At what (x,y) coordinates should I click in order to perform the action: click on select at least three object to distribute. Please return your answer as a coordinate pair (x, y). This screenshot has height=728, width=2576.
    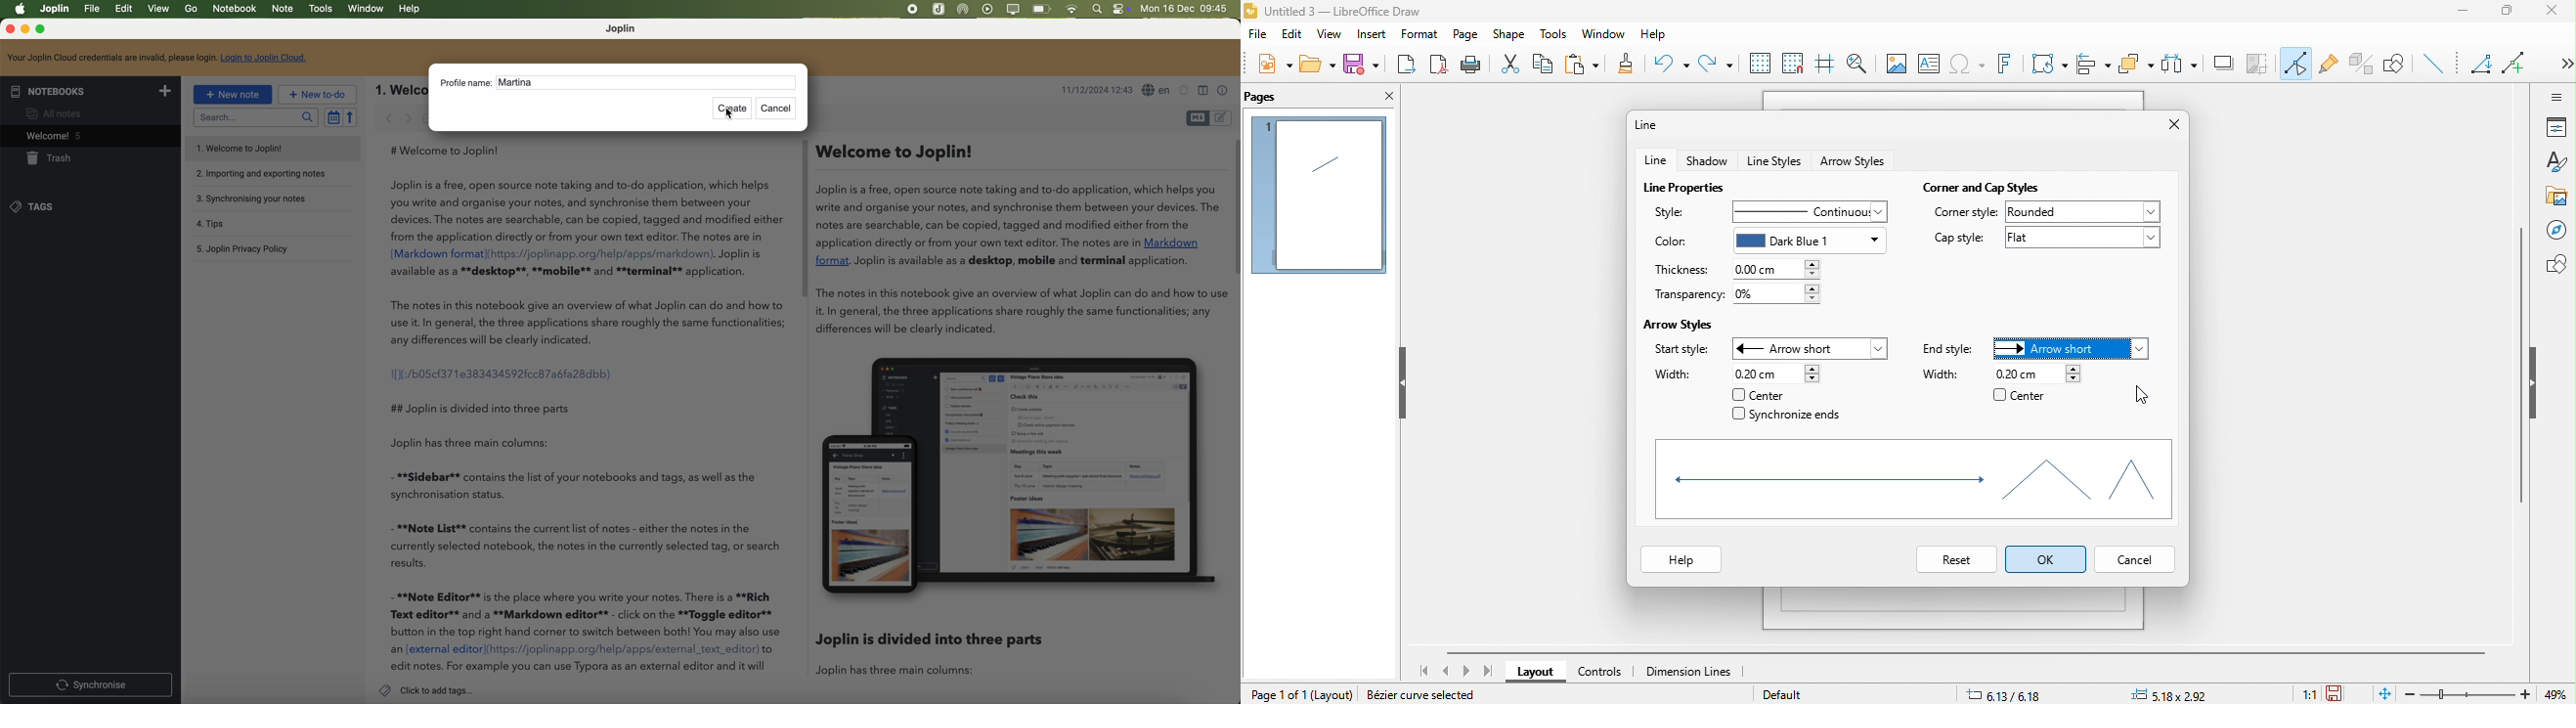
    Looking at the image, I should click on (2182, 63).